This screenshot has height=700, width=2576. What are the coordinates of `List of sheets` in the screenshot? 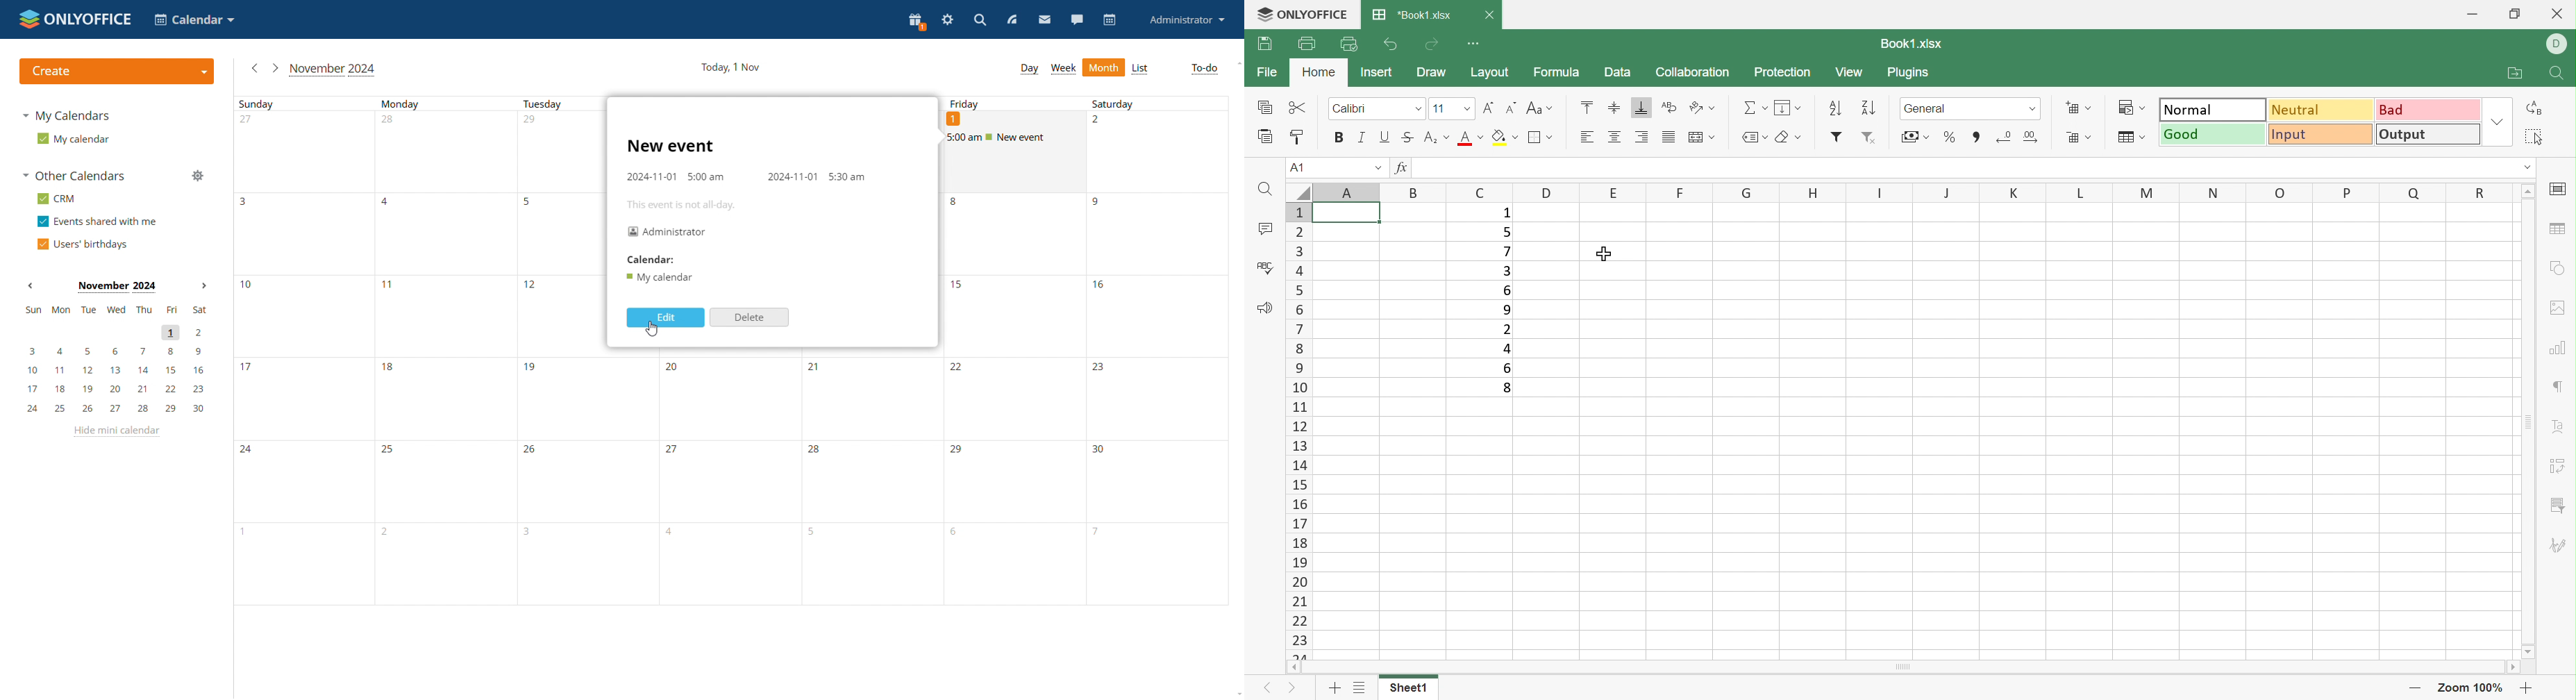 It's located at (1360, 688).